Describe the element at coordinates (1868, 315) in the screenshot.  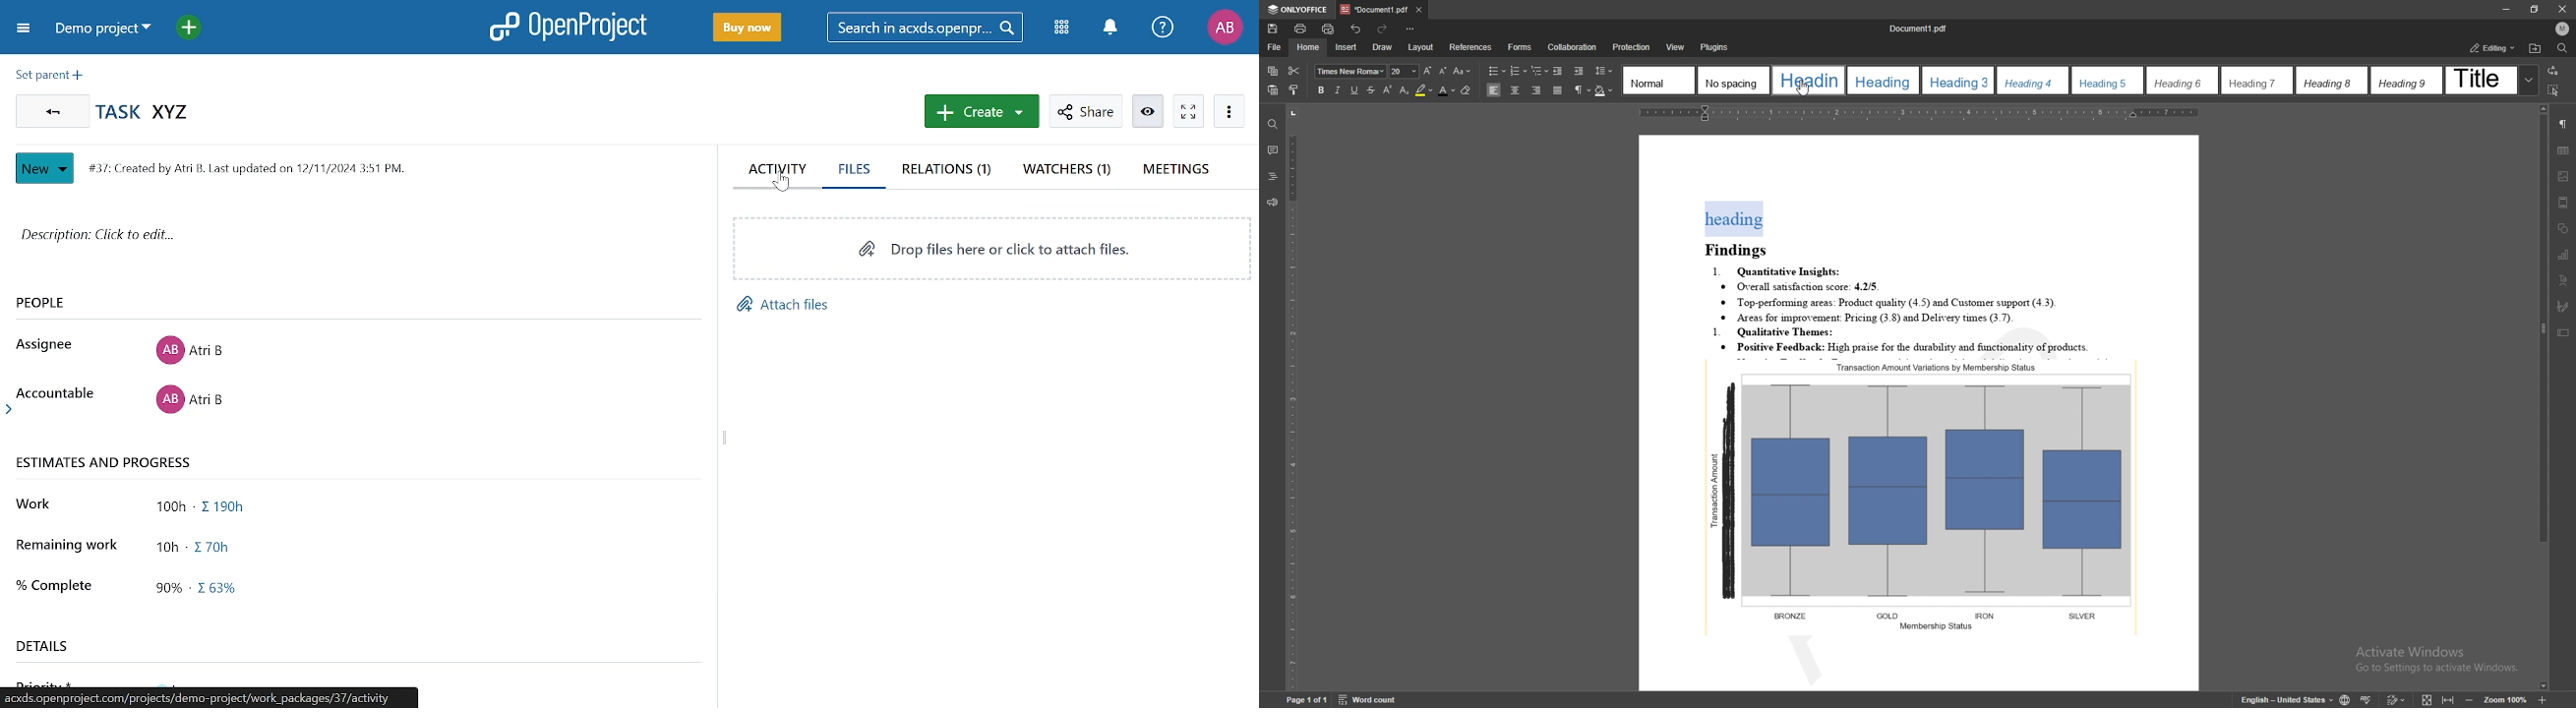
I see `® Areas for improvement: Pricing (3.8) and Delivery times (3.7).` at that location.